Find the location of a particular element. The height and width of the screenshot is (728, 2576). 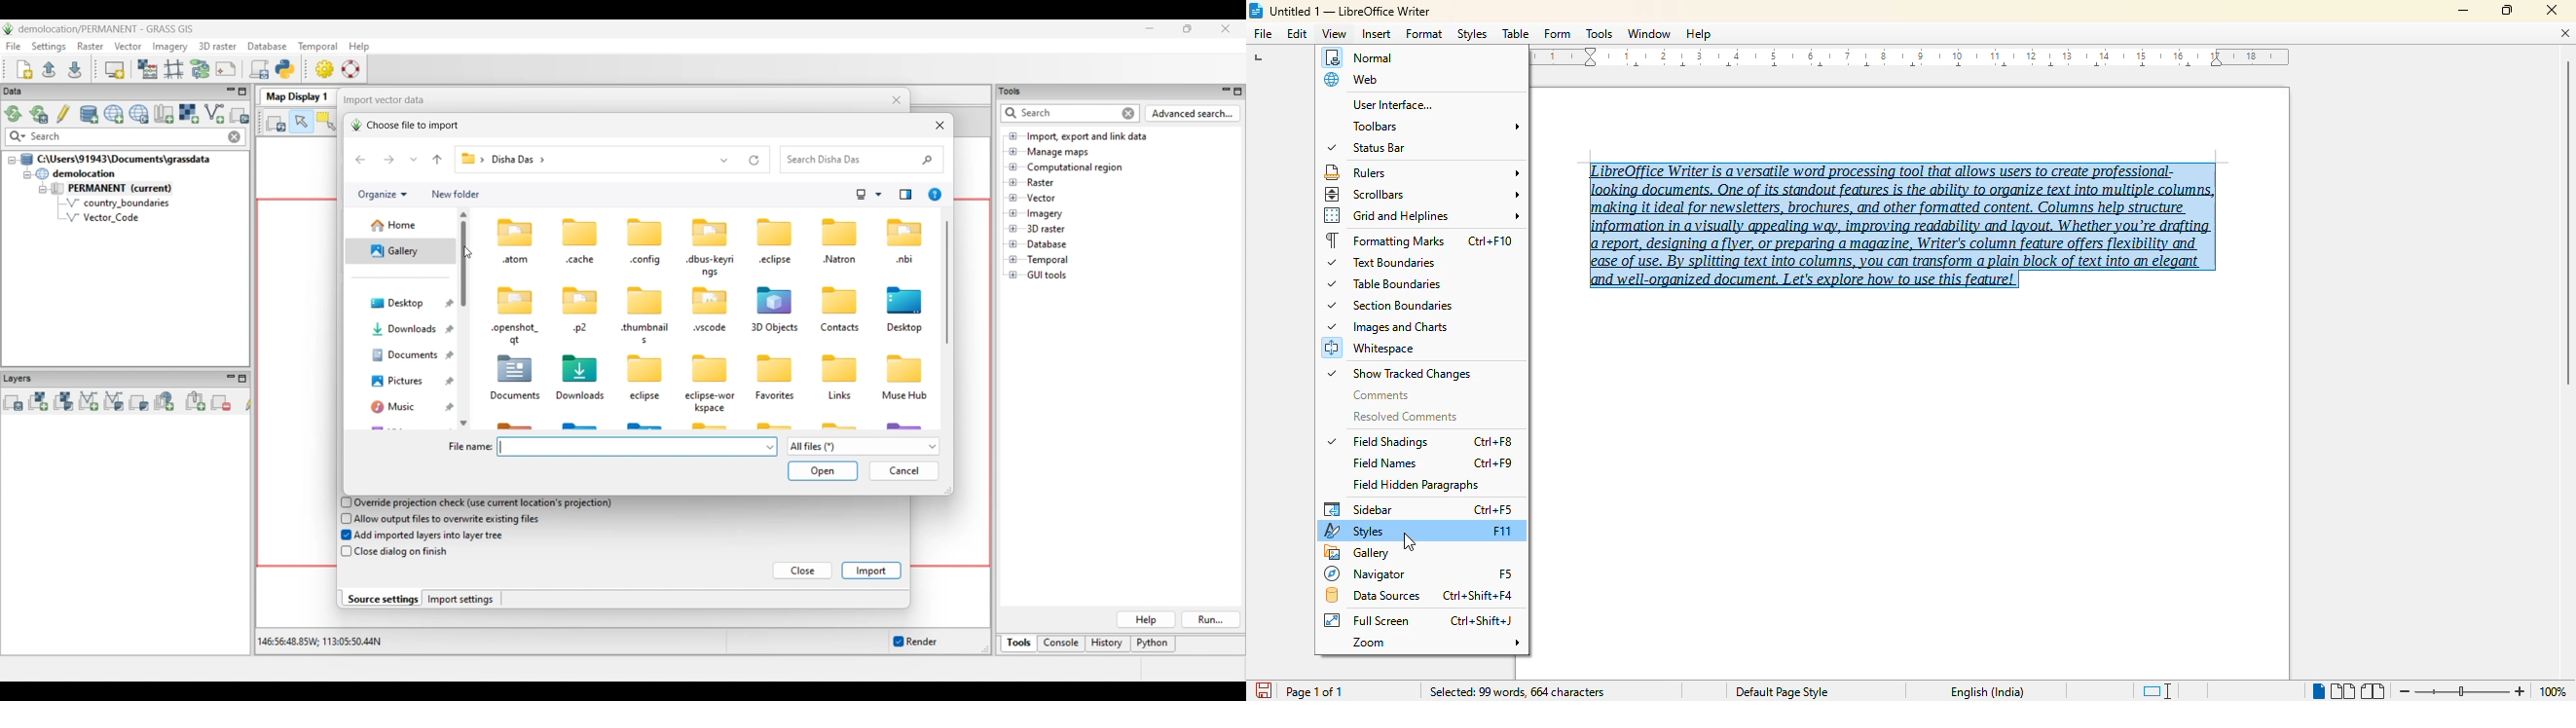

Untitled 1 -- LibreOffice Writer is located at coordinates (1353, 13).